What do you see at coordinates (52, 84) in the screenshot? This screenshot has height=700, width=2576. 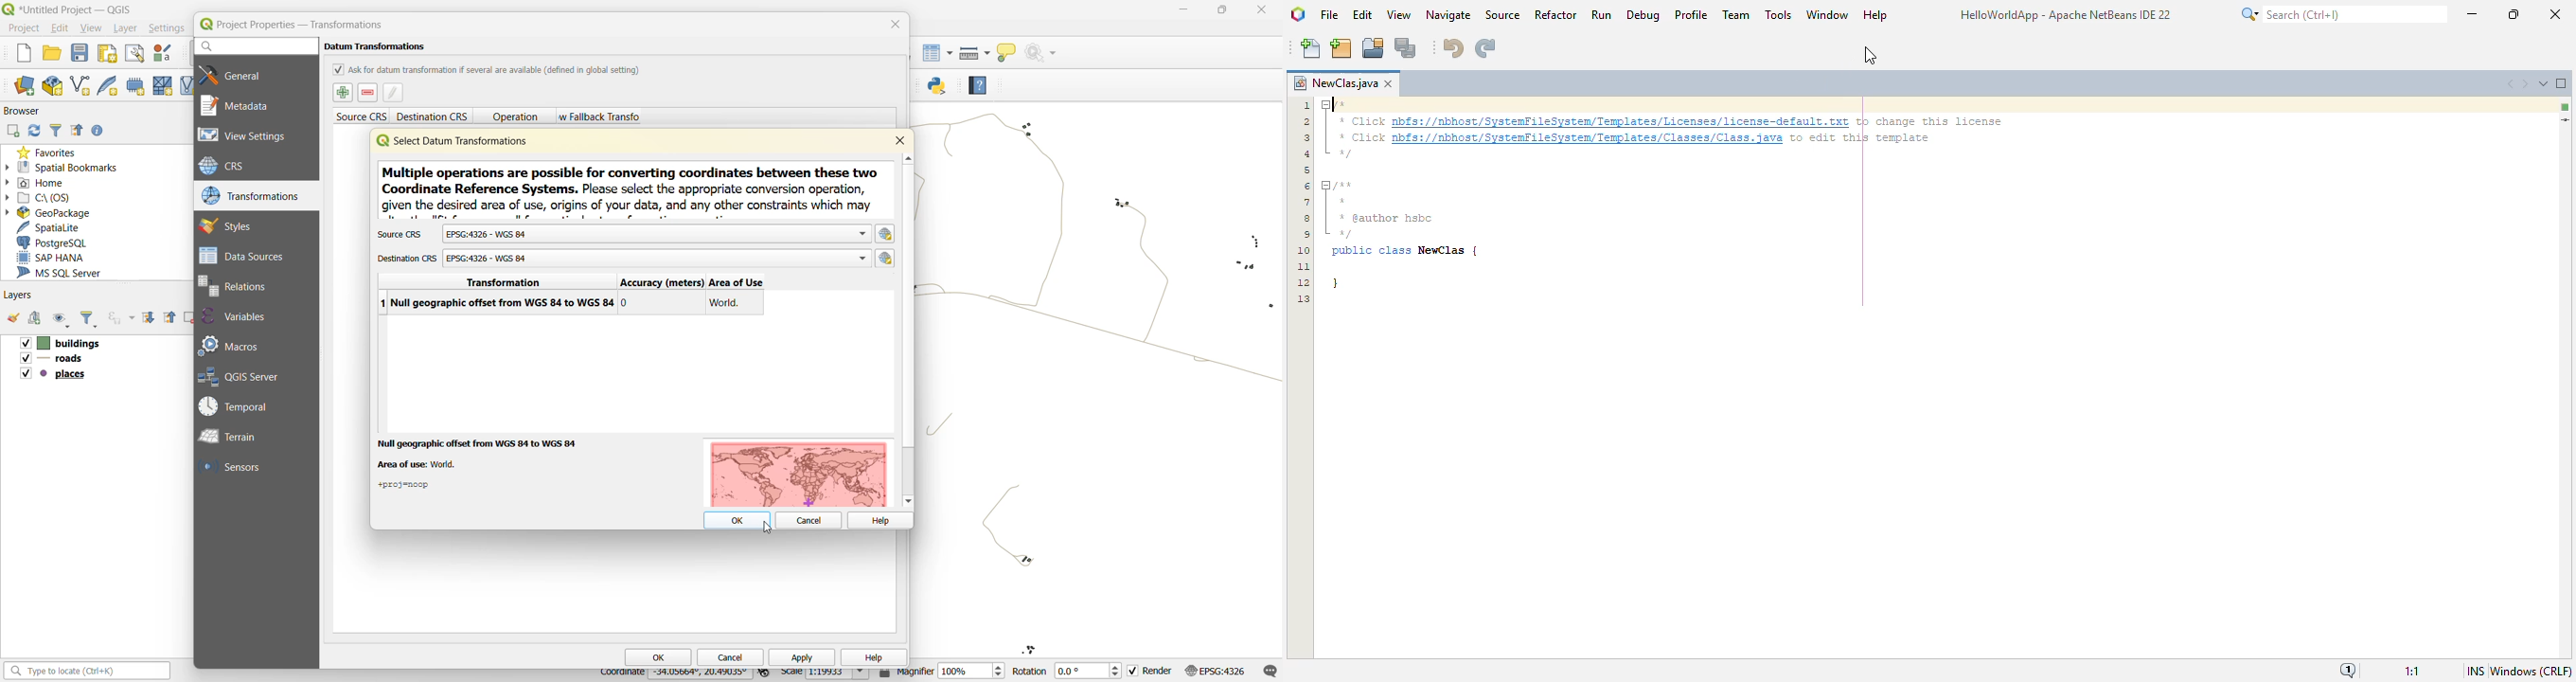 I see `new geopackage` at bounding box center [52, 84].